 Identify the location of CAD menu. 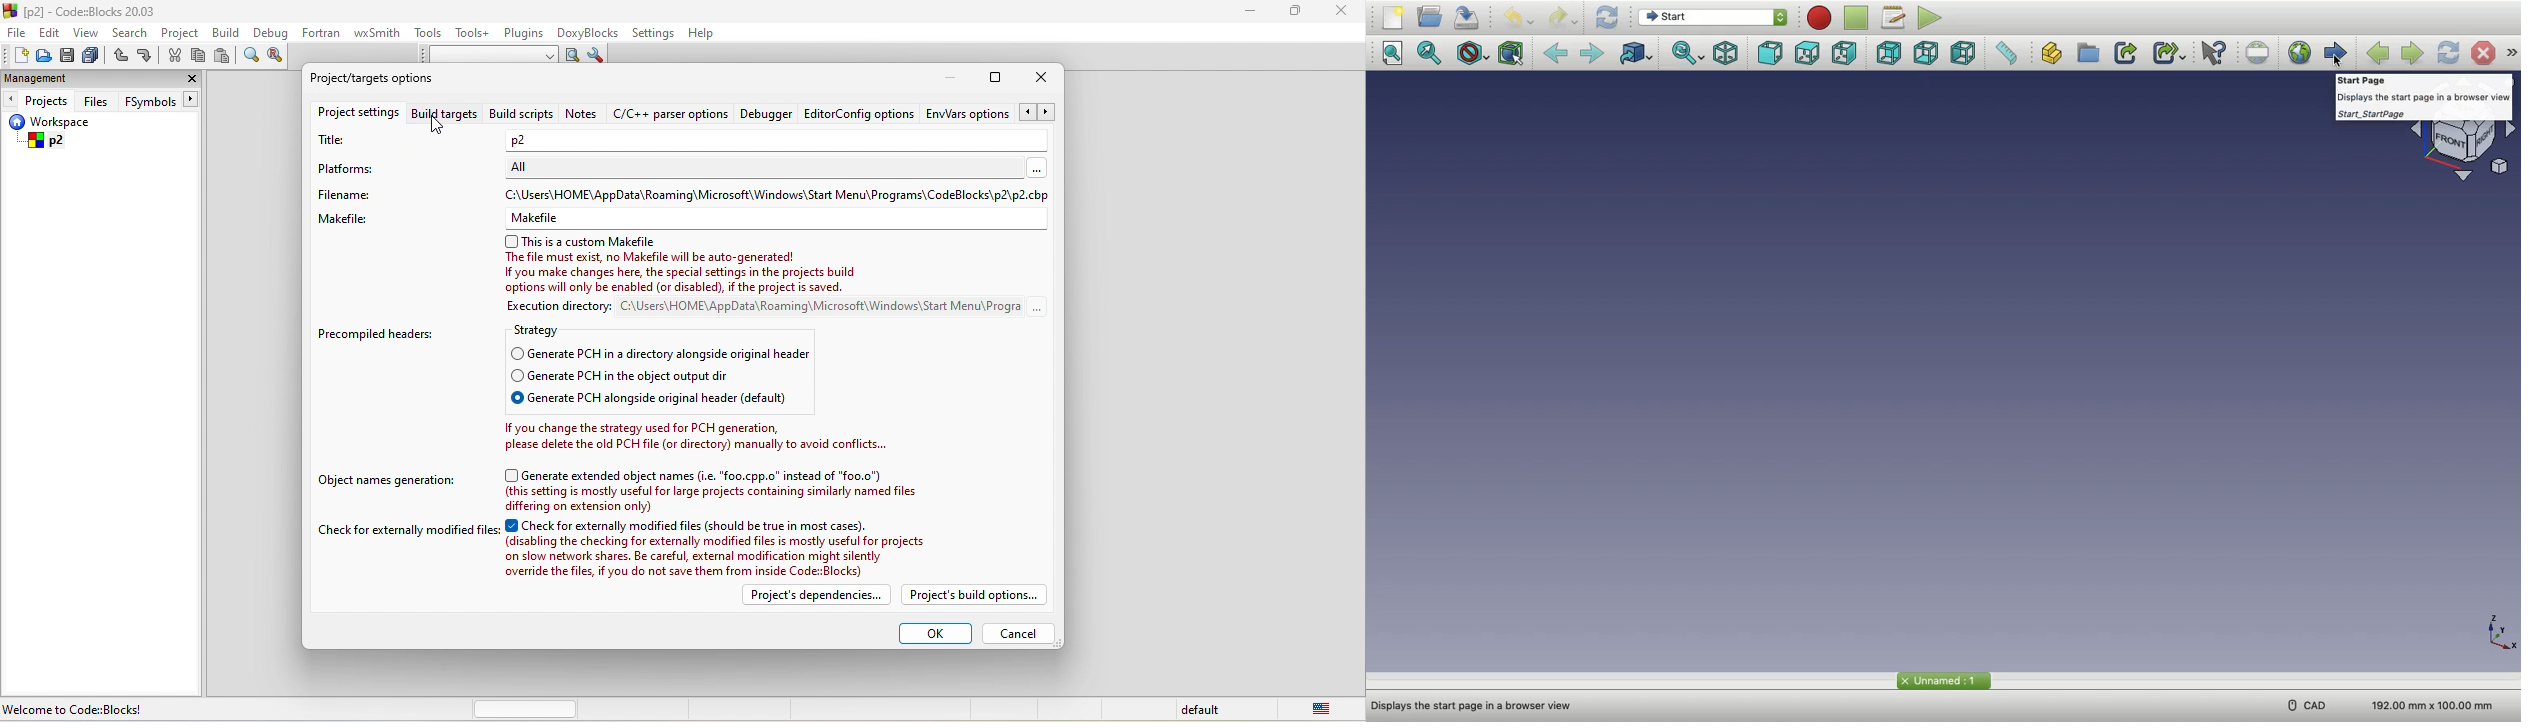
(2305, 705).